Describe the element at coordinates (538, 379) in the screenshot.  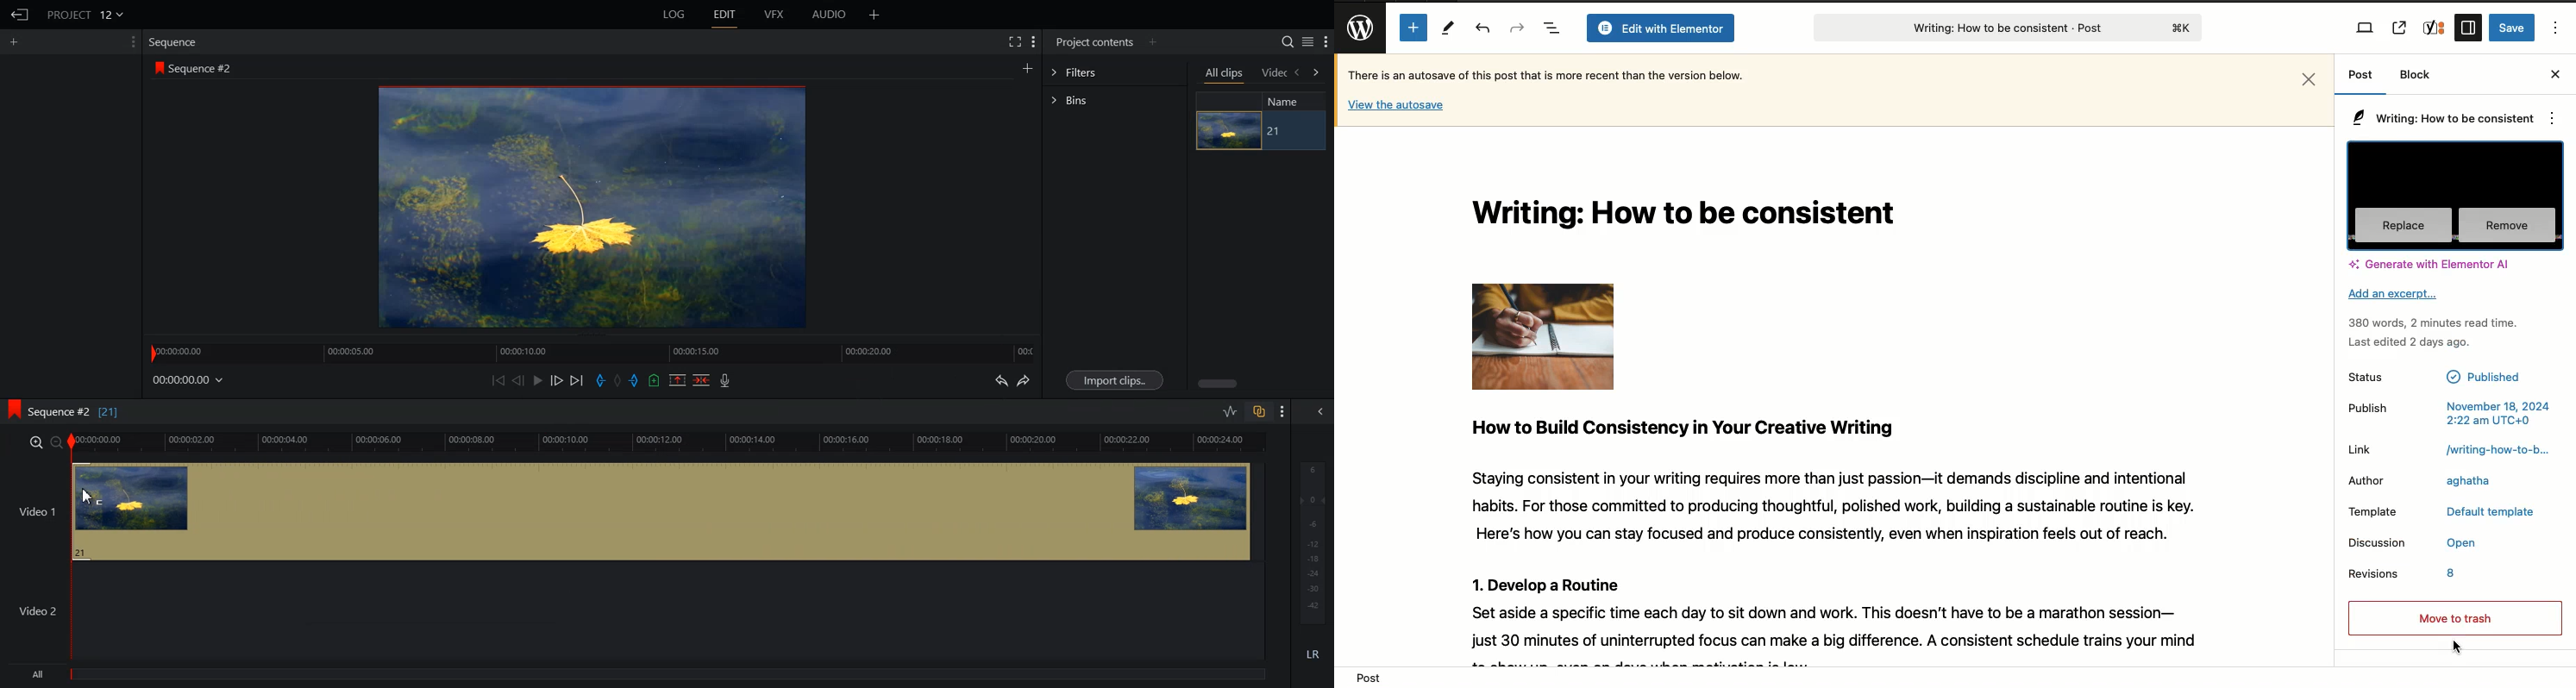
I see `Play` at that location.